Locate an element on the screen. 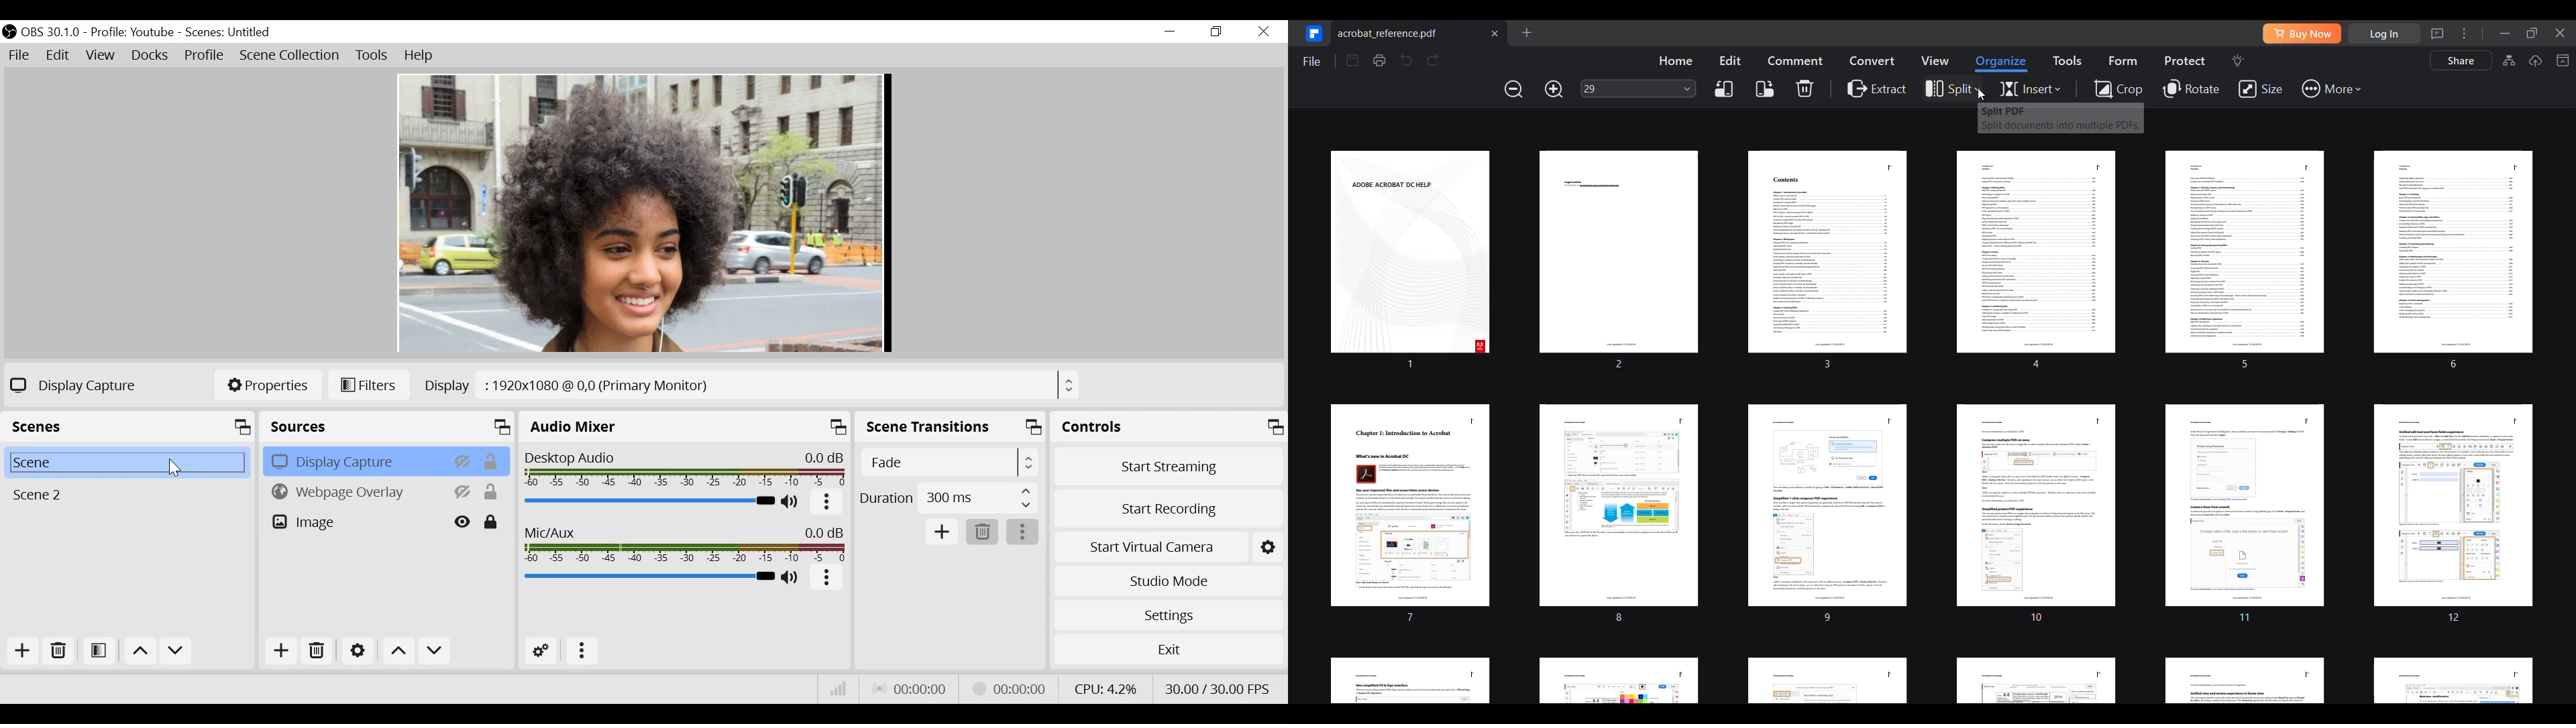  Hide/Display is located at coordinates (464, 522).